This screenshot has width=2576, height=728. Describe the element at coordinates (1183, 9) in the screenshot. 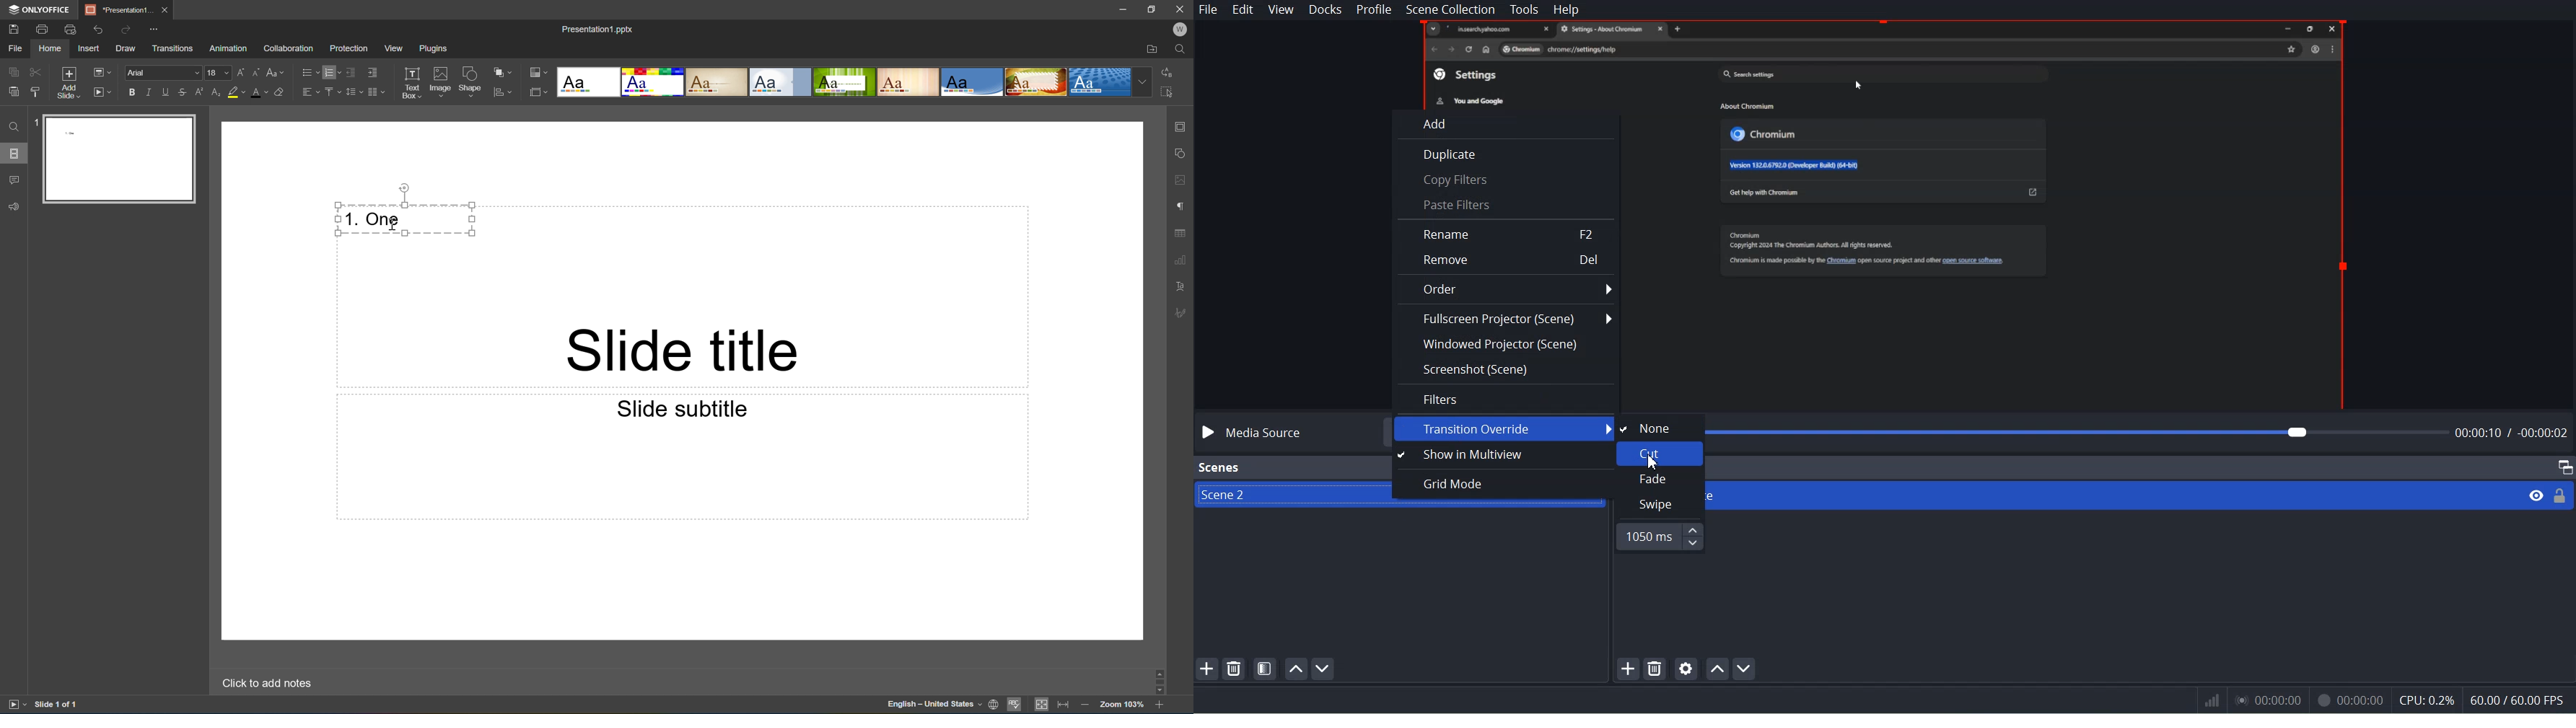

I see `Close` at that location.